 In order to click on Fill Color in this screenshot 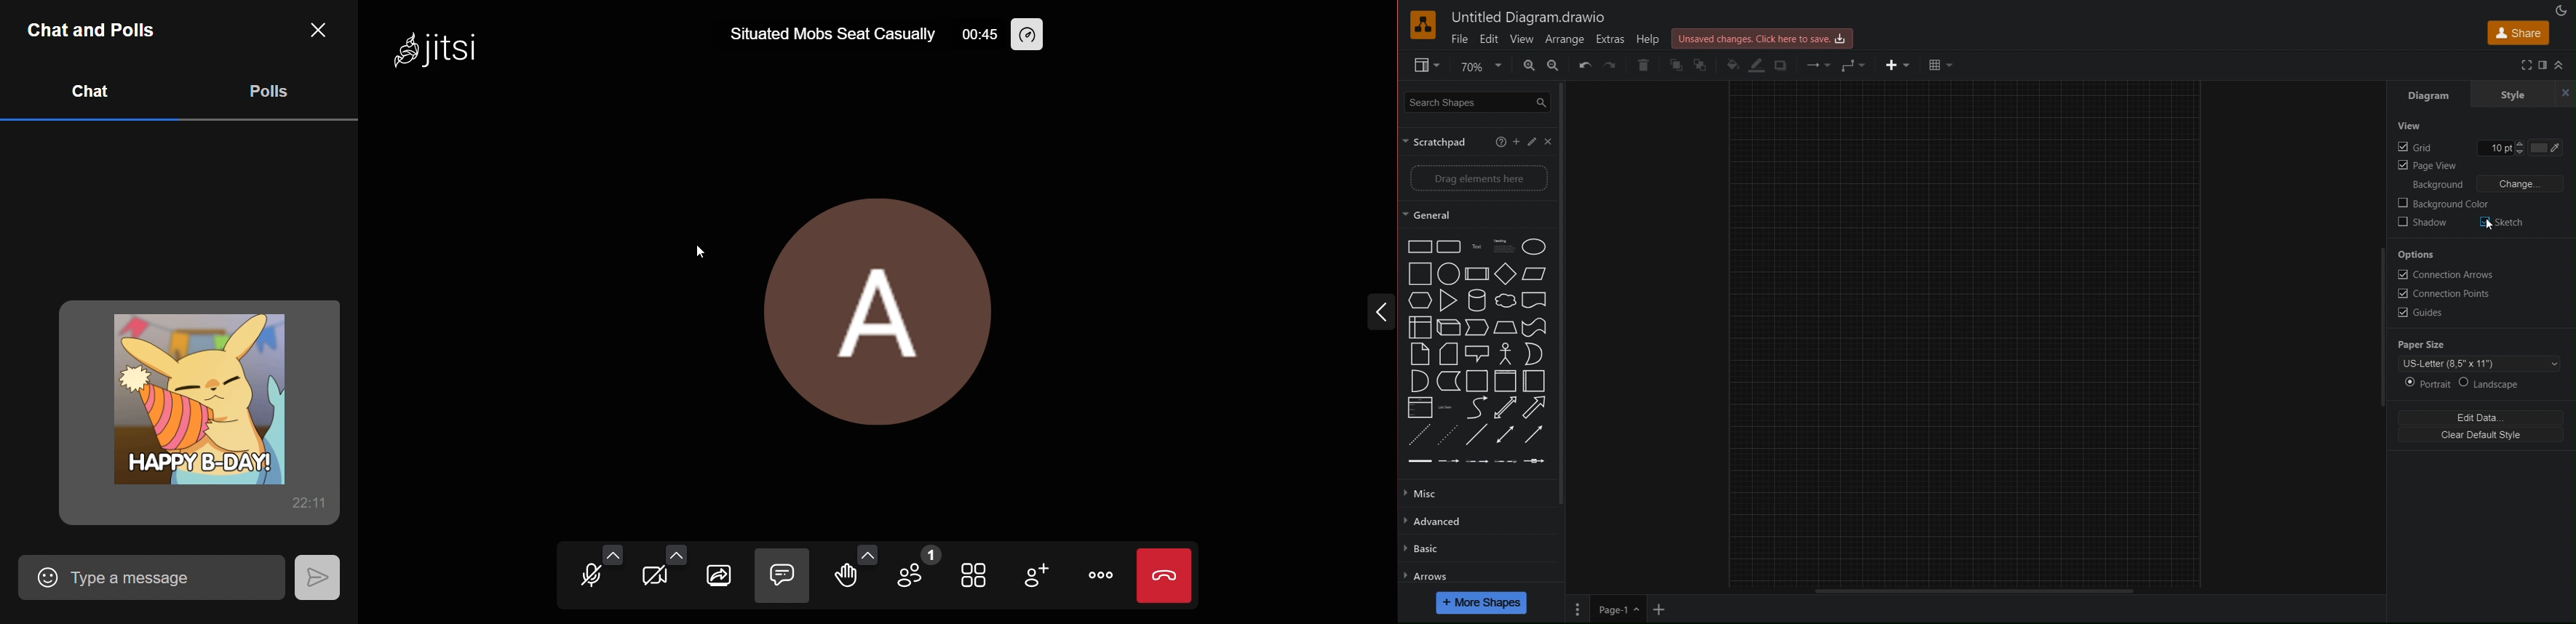, I will do `click(1728, 64)`.